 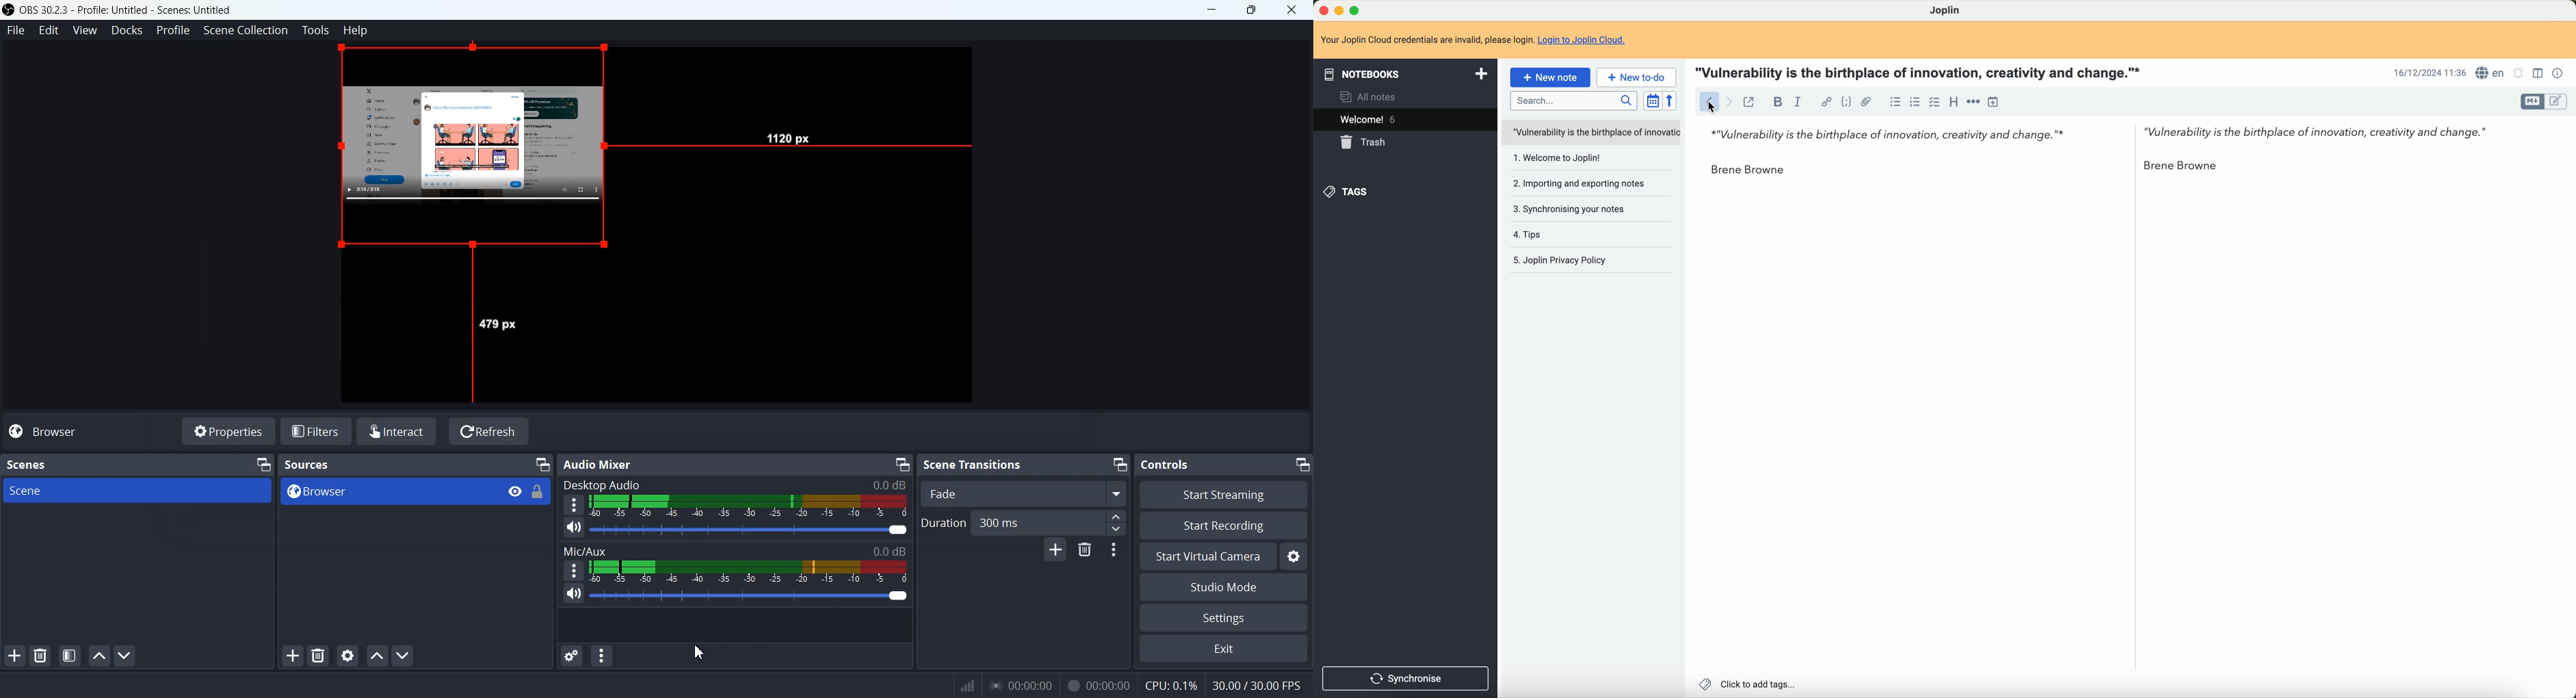 What do you see at coordinates (265, 464) in the screenshot?
I see `Minimize` at bounding box center [265, 464].